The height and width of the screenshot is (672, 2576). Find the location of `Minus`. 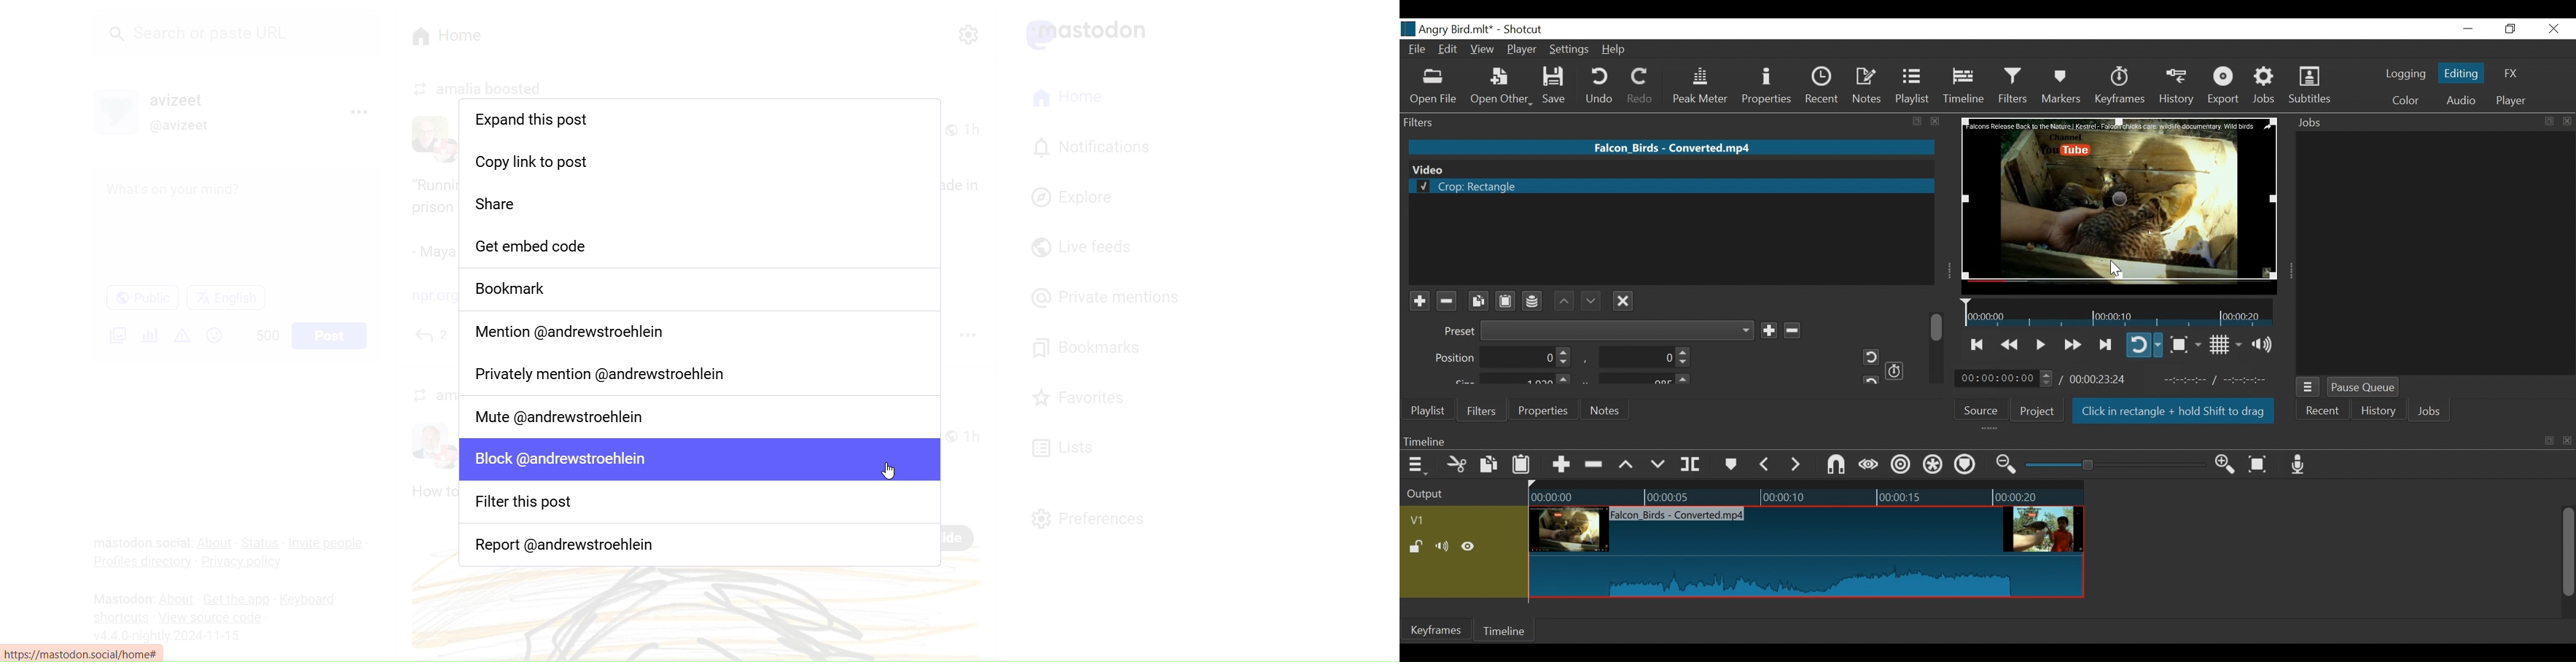

Minus is located at coordinates (1445, 301).